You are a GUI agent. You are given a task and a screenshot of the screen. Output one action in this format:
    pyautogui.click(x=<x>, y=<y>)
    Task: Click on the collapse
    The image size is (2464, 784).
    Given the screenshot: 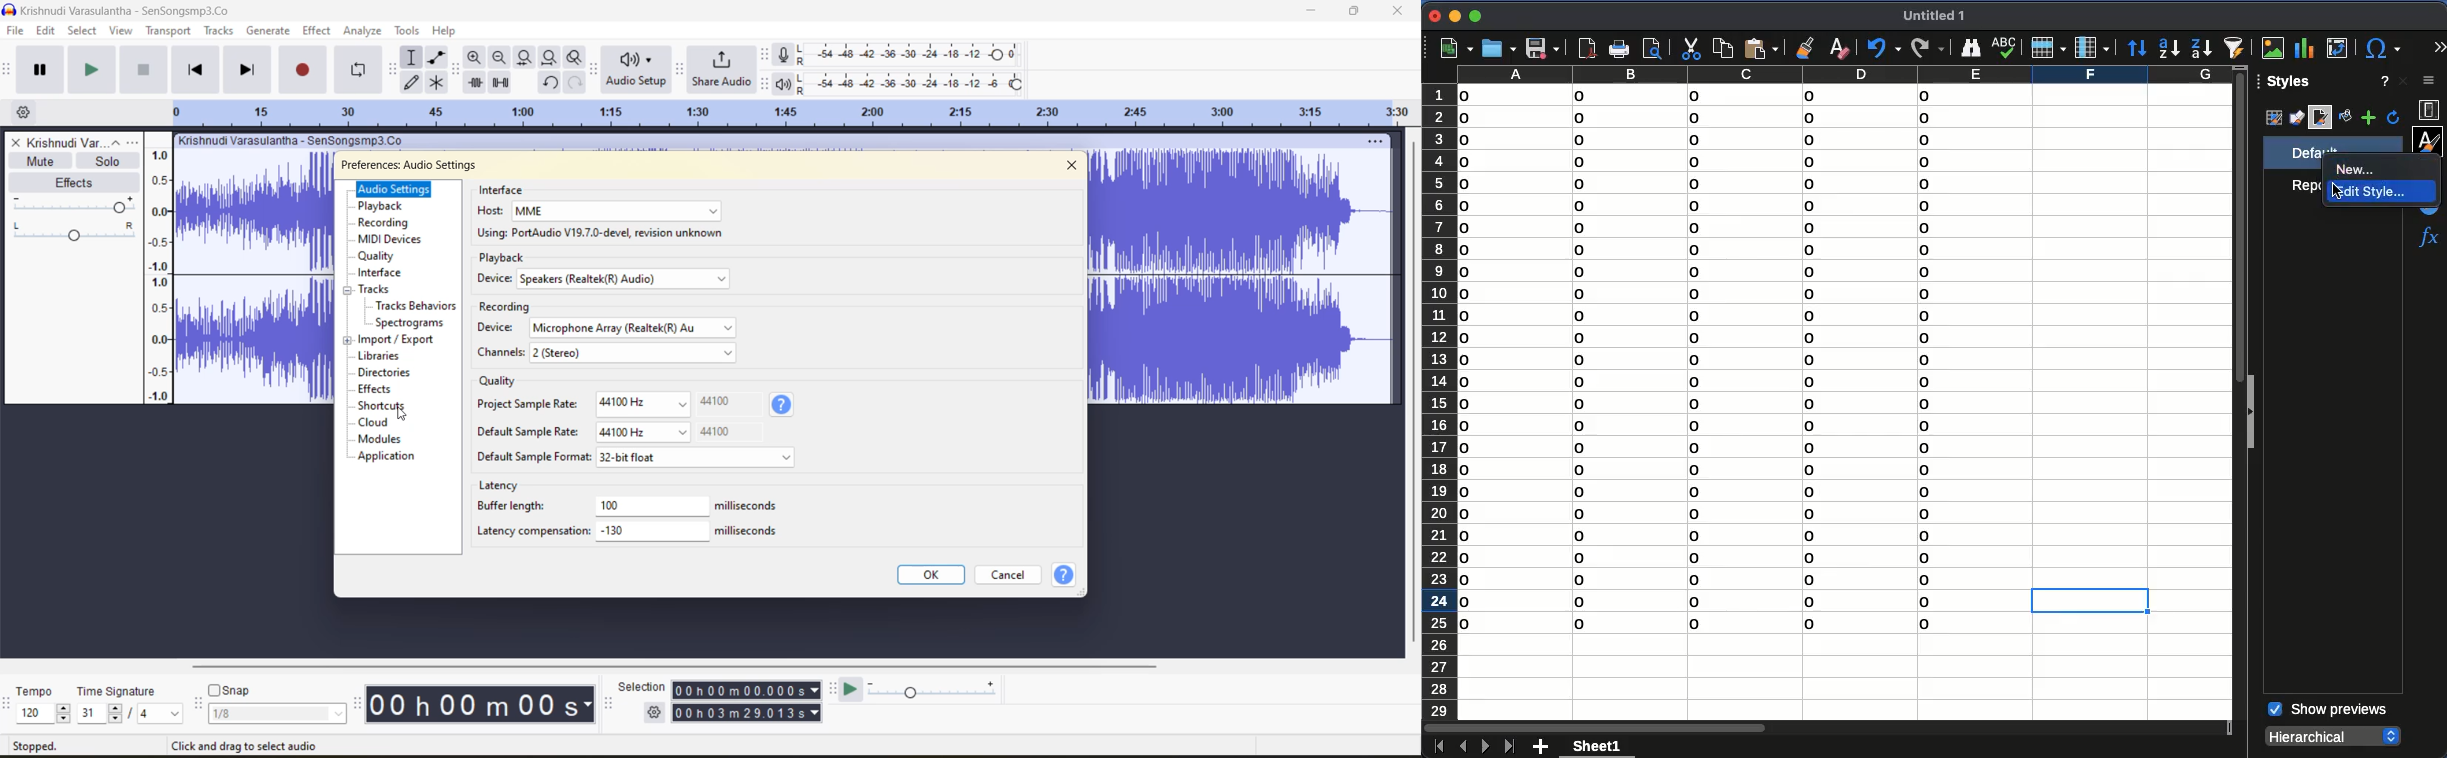 What is the action you would take?
    pyautogui.click(x=2249, y=412)
    